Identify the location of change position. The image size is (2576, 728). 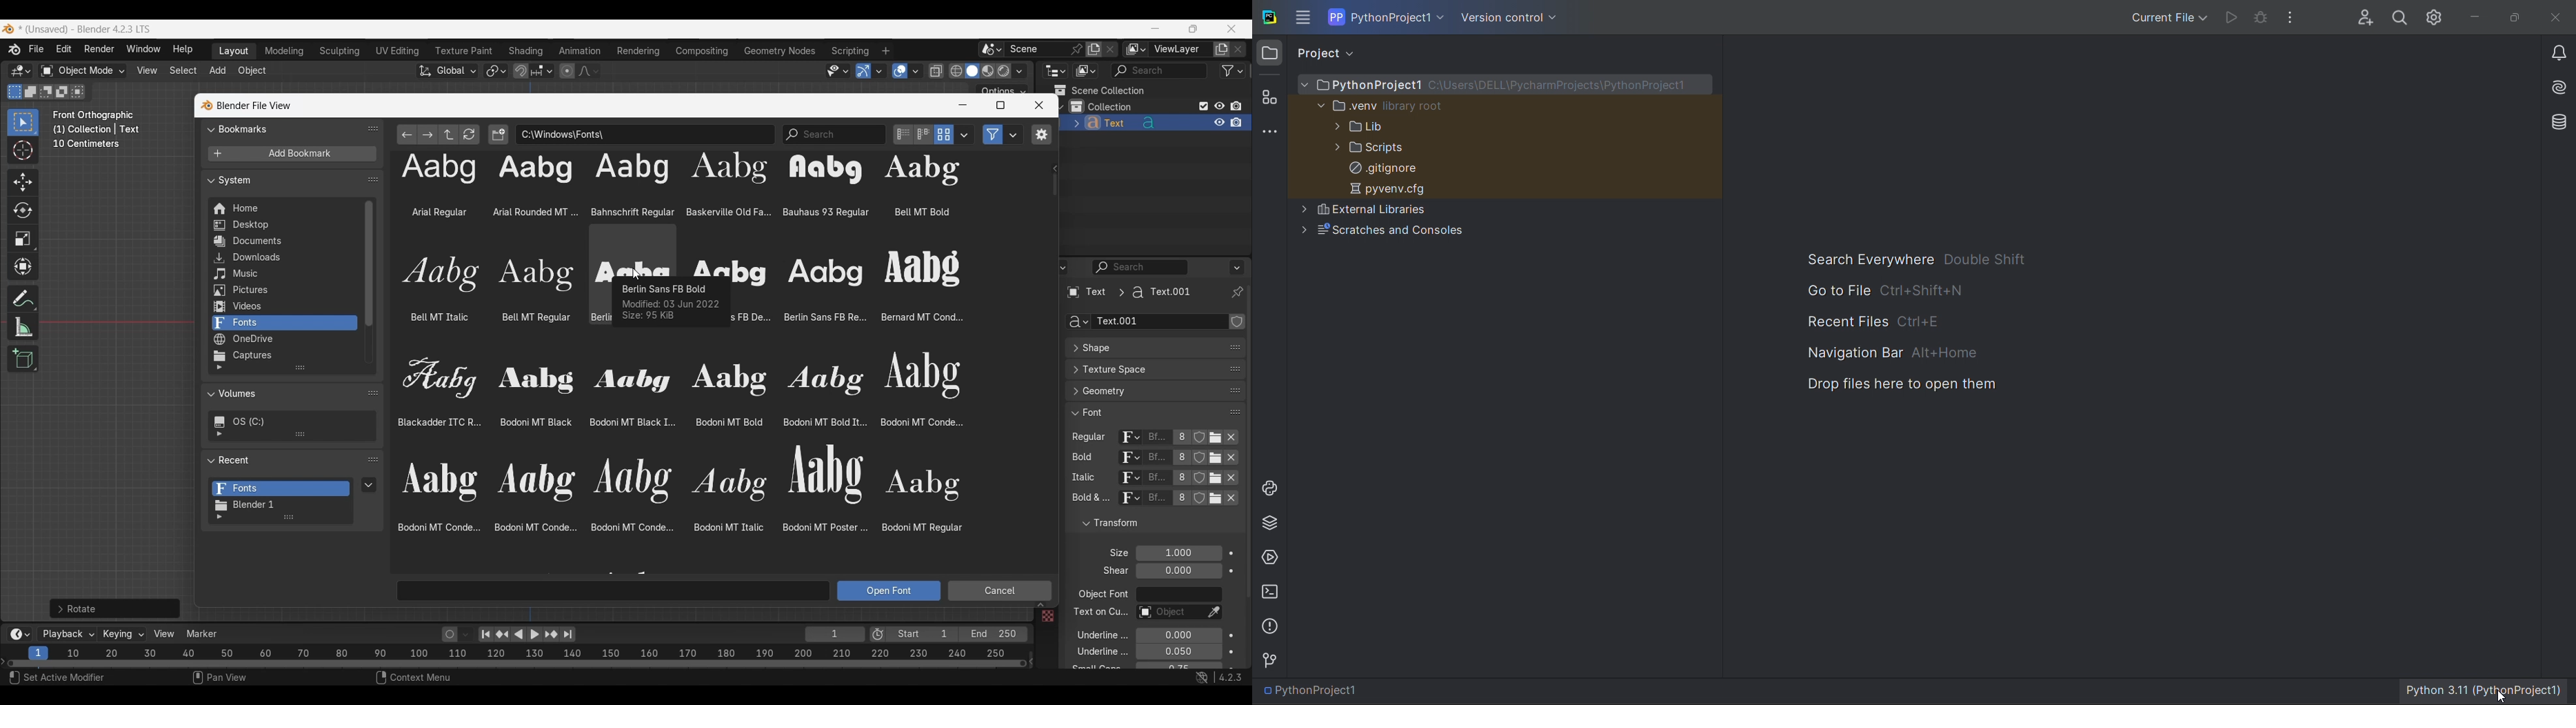
(1236, 368).